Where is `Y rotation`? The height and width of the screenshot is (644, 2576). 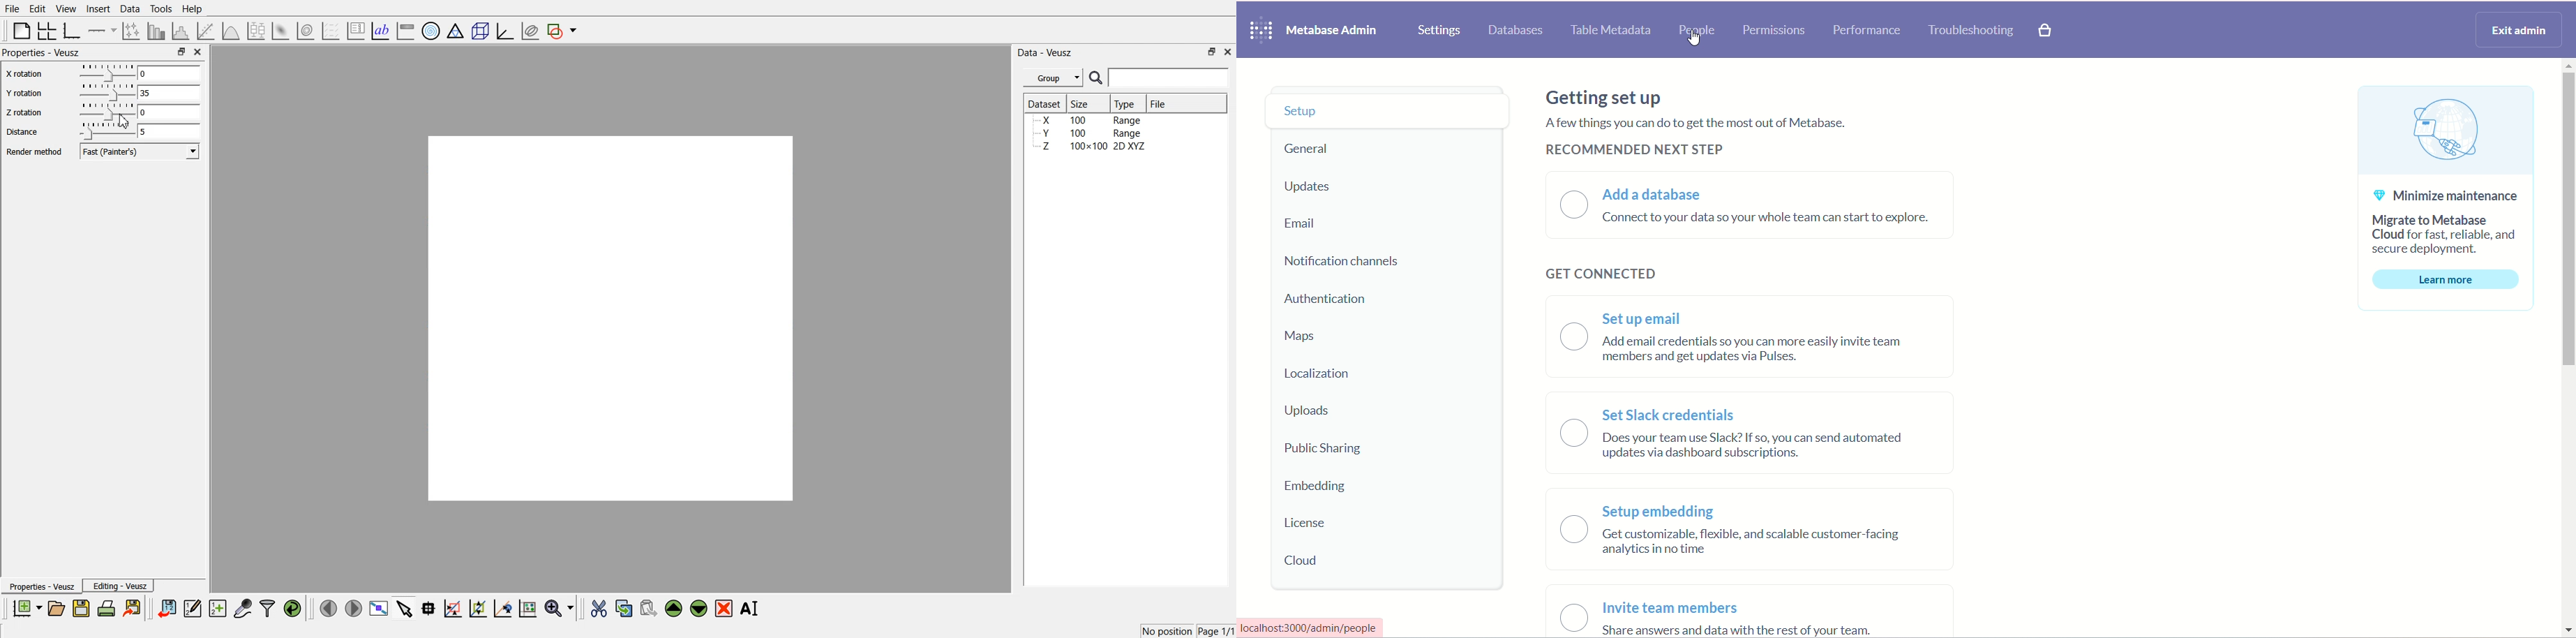
Y rotation is located at coordinates (25, 93).